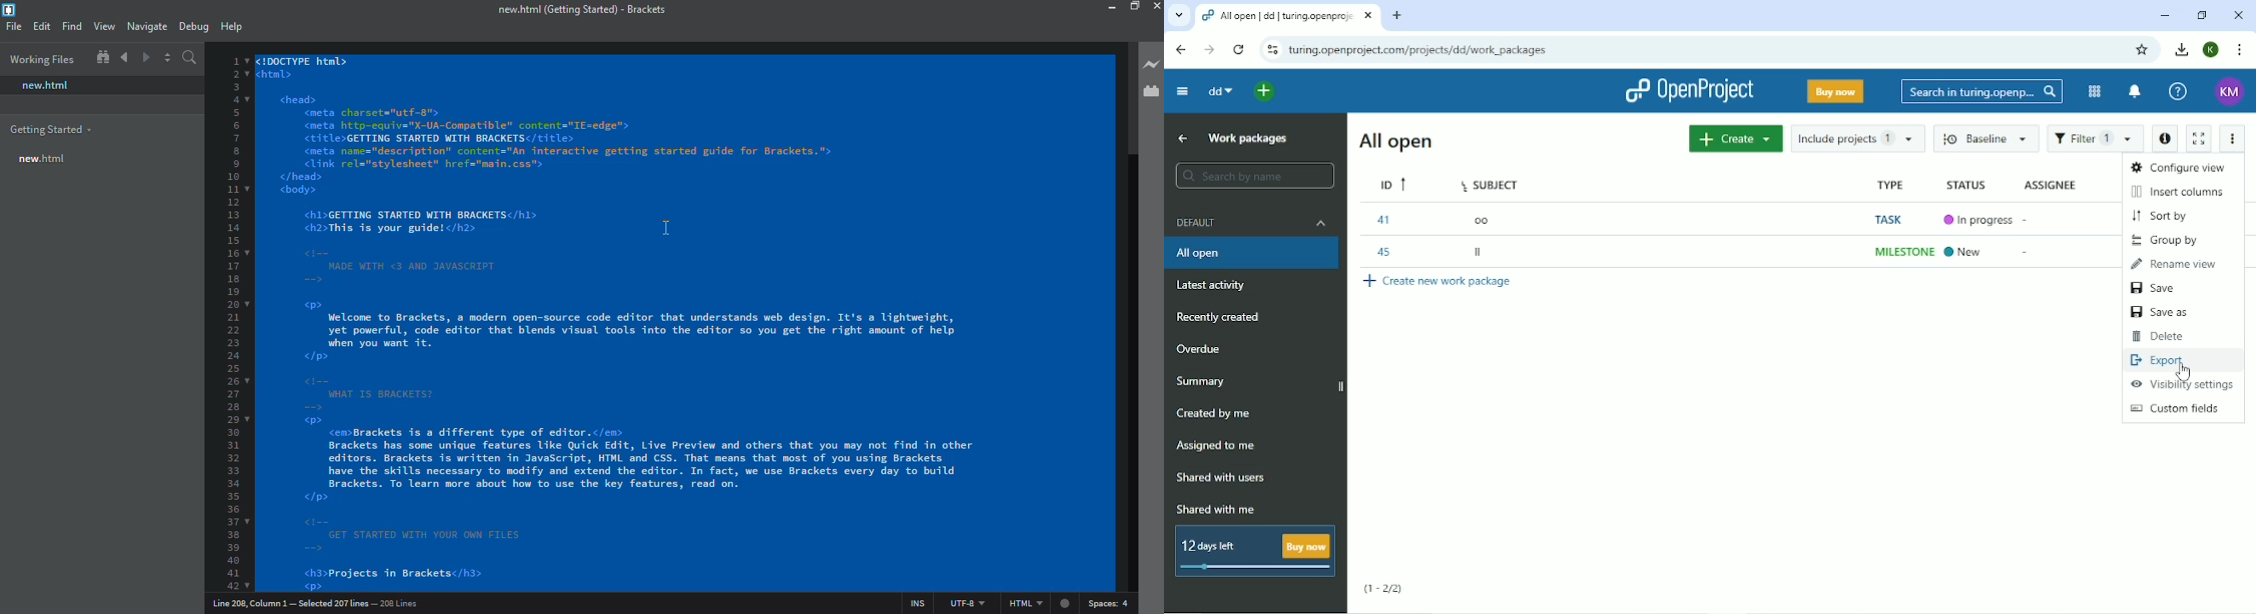 The image size is (2268, 616). Describe the element at coordinates (666, 319) in the screenshot. I see `all selected` at that location.